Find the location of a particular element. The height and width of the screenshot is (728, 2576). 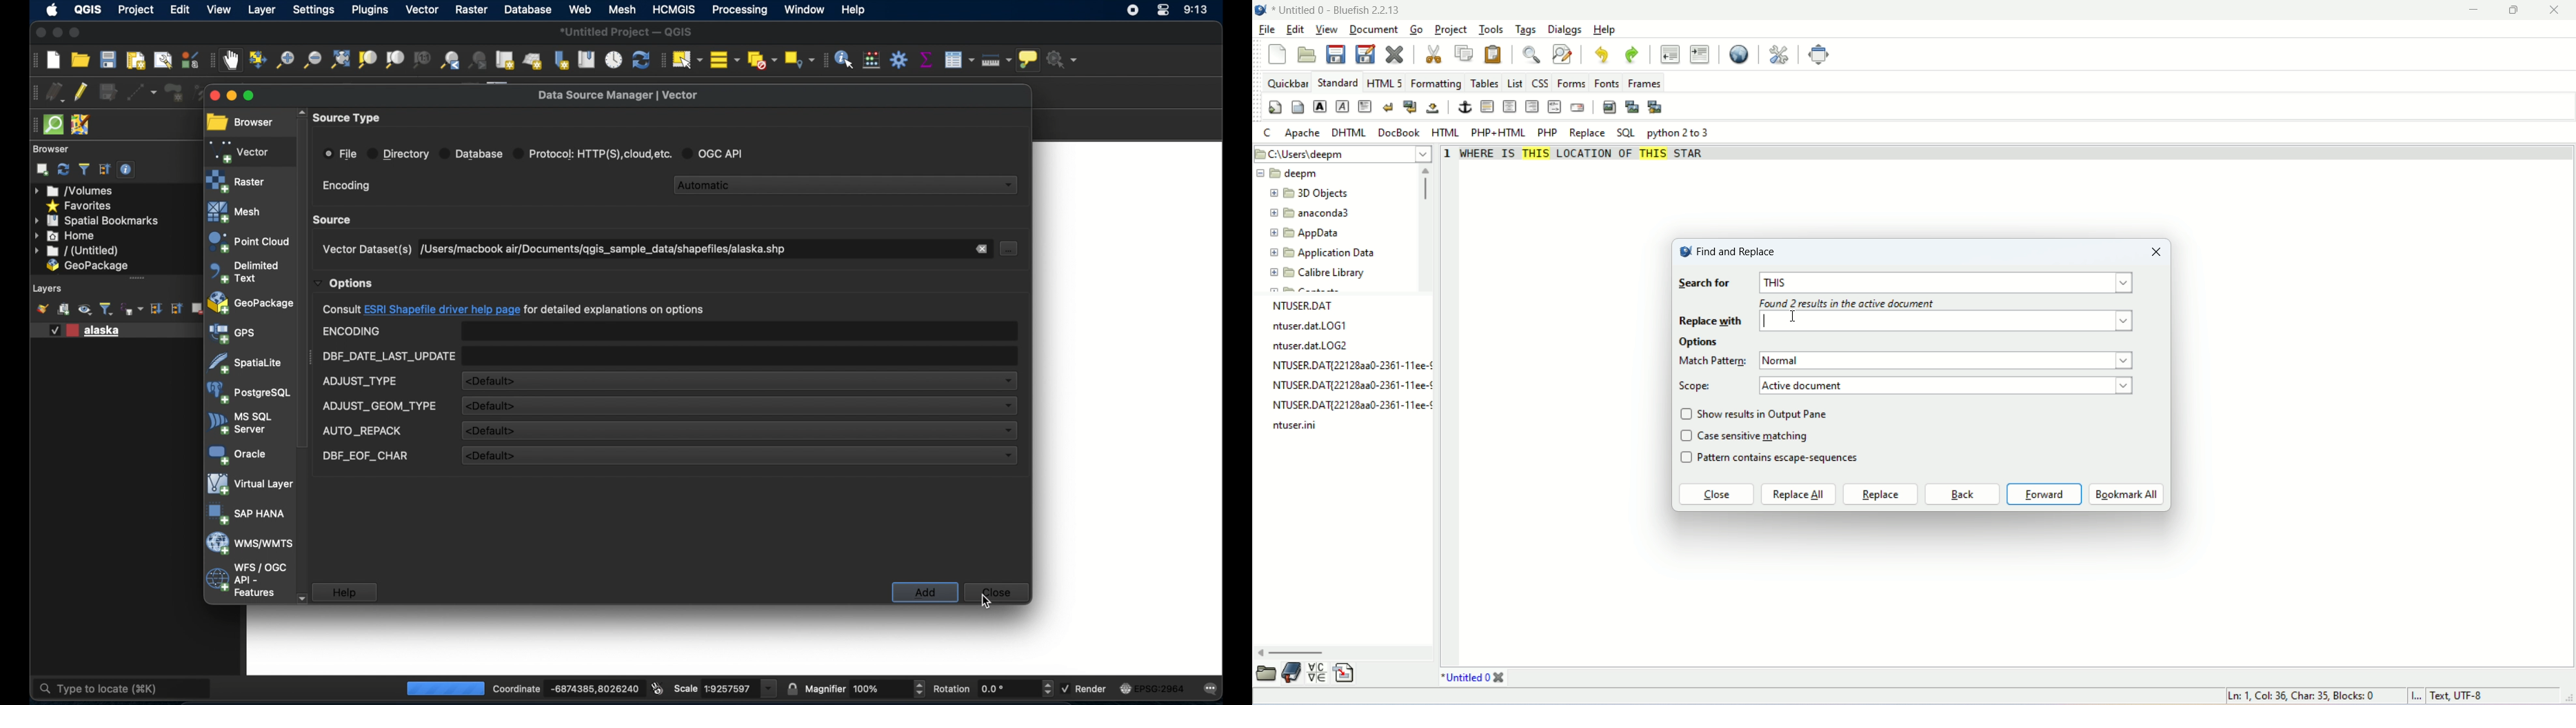

go is located at coordinates (1416, 28).